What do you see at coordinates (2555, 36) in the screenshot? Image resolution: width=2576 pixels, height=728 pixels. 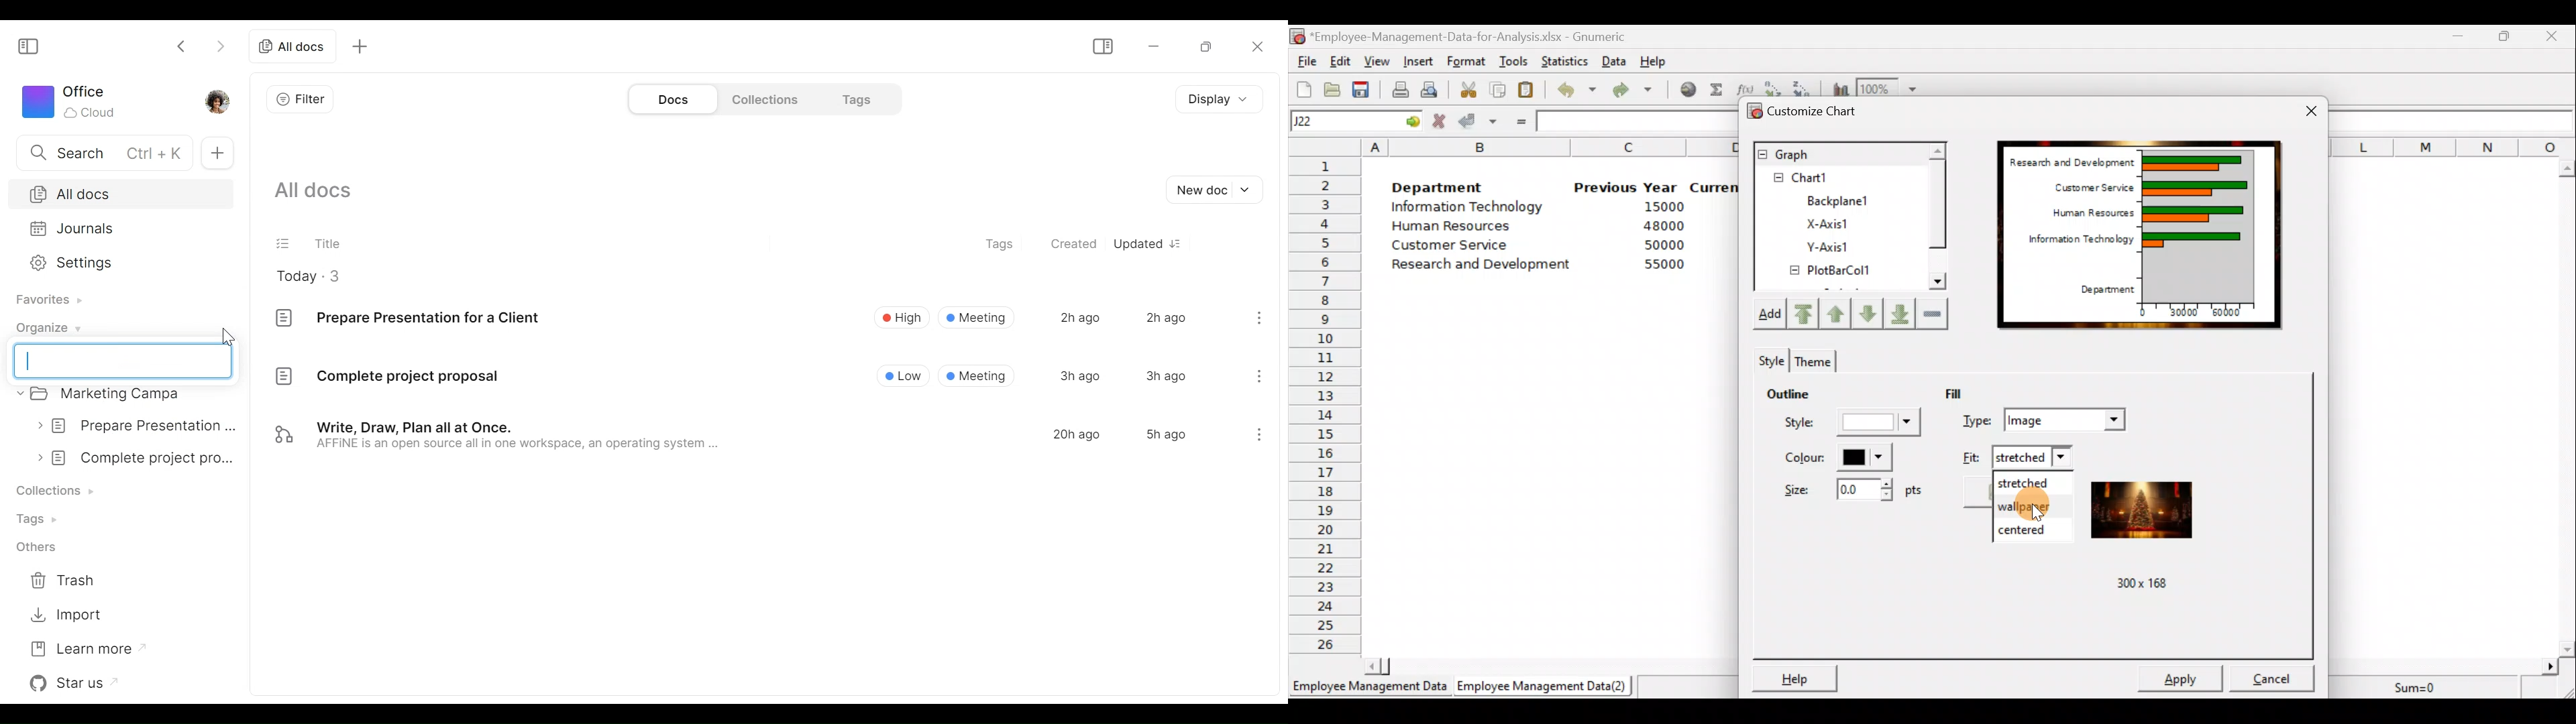 I see `Close` at bounding box center [2555, 36].